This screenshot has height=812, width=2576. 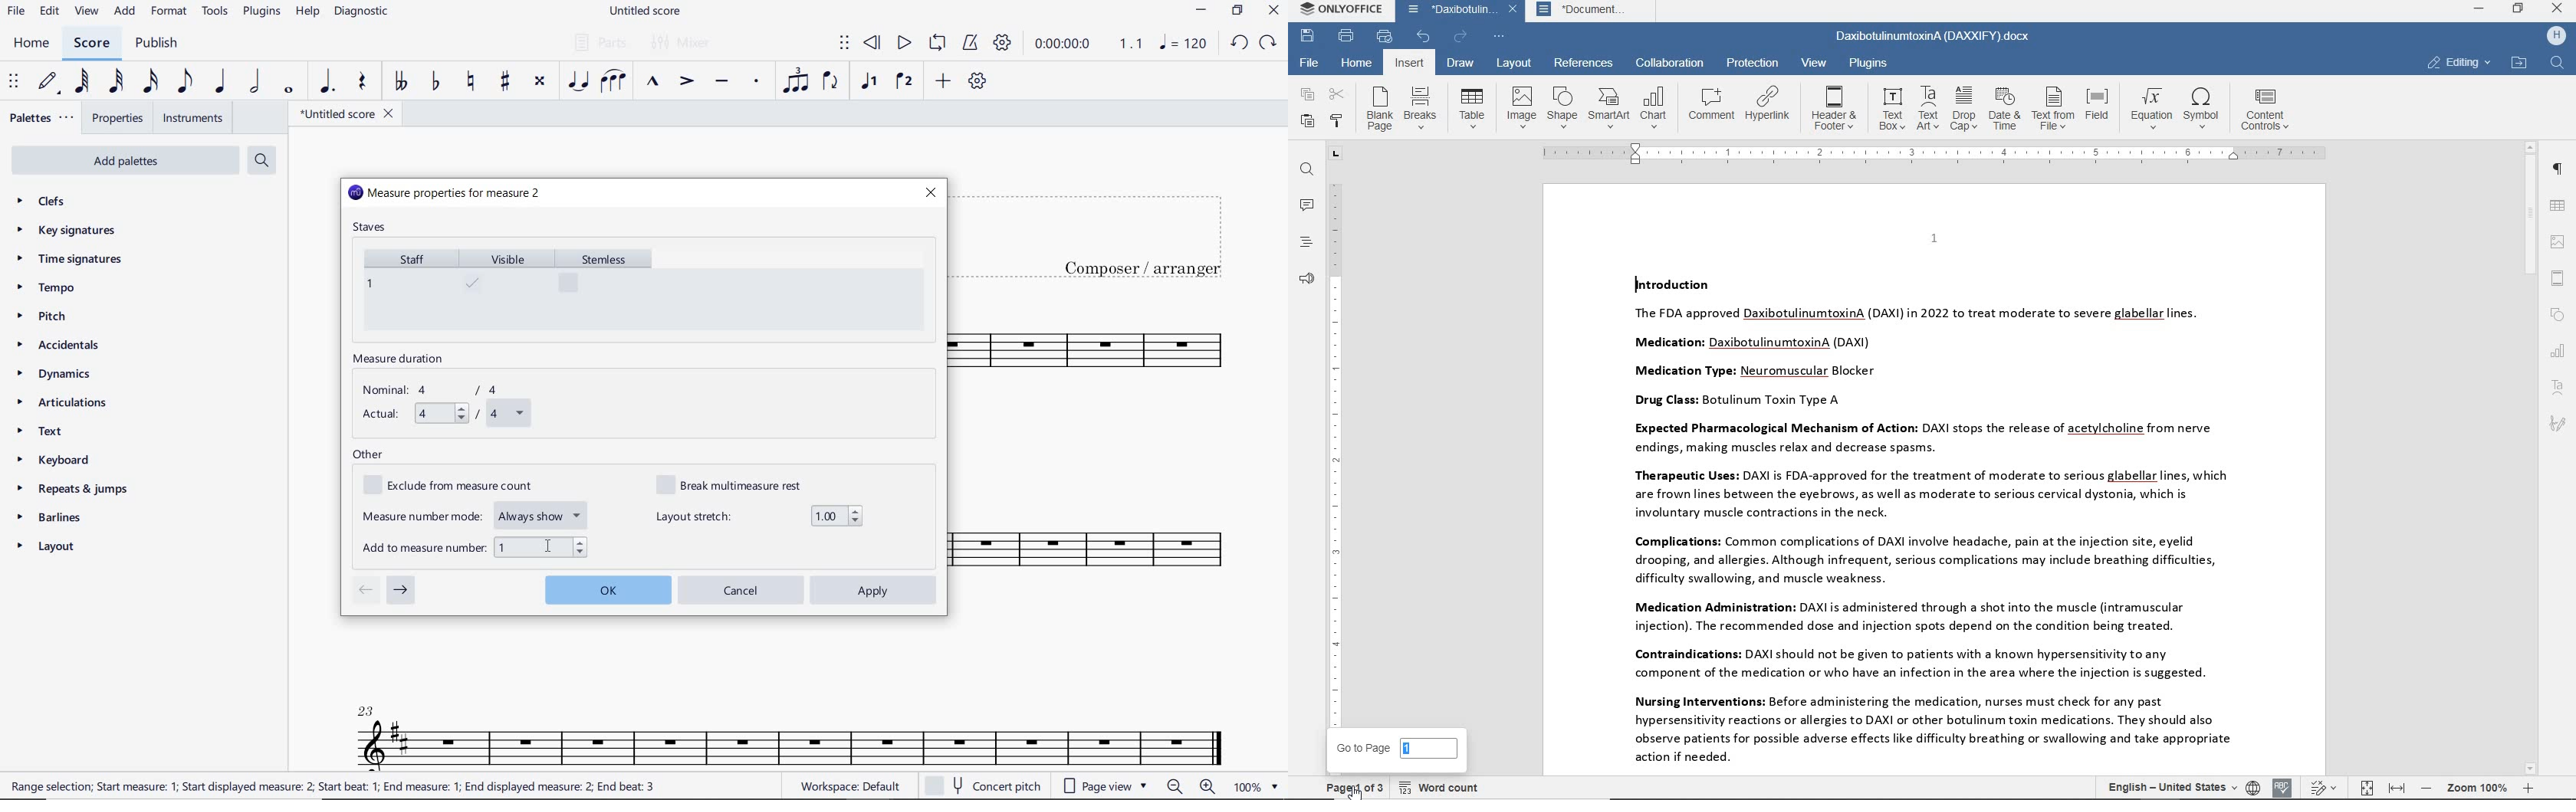 What do you see at coordinates (473, 82) in the screenshot?
I see `TOGGLE NATURAL` at bounding box center [473, 82].